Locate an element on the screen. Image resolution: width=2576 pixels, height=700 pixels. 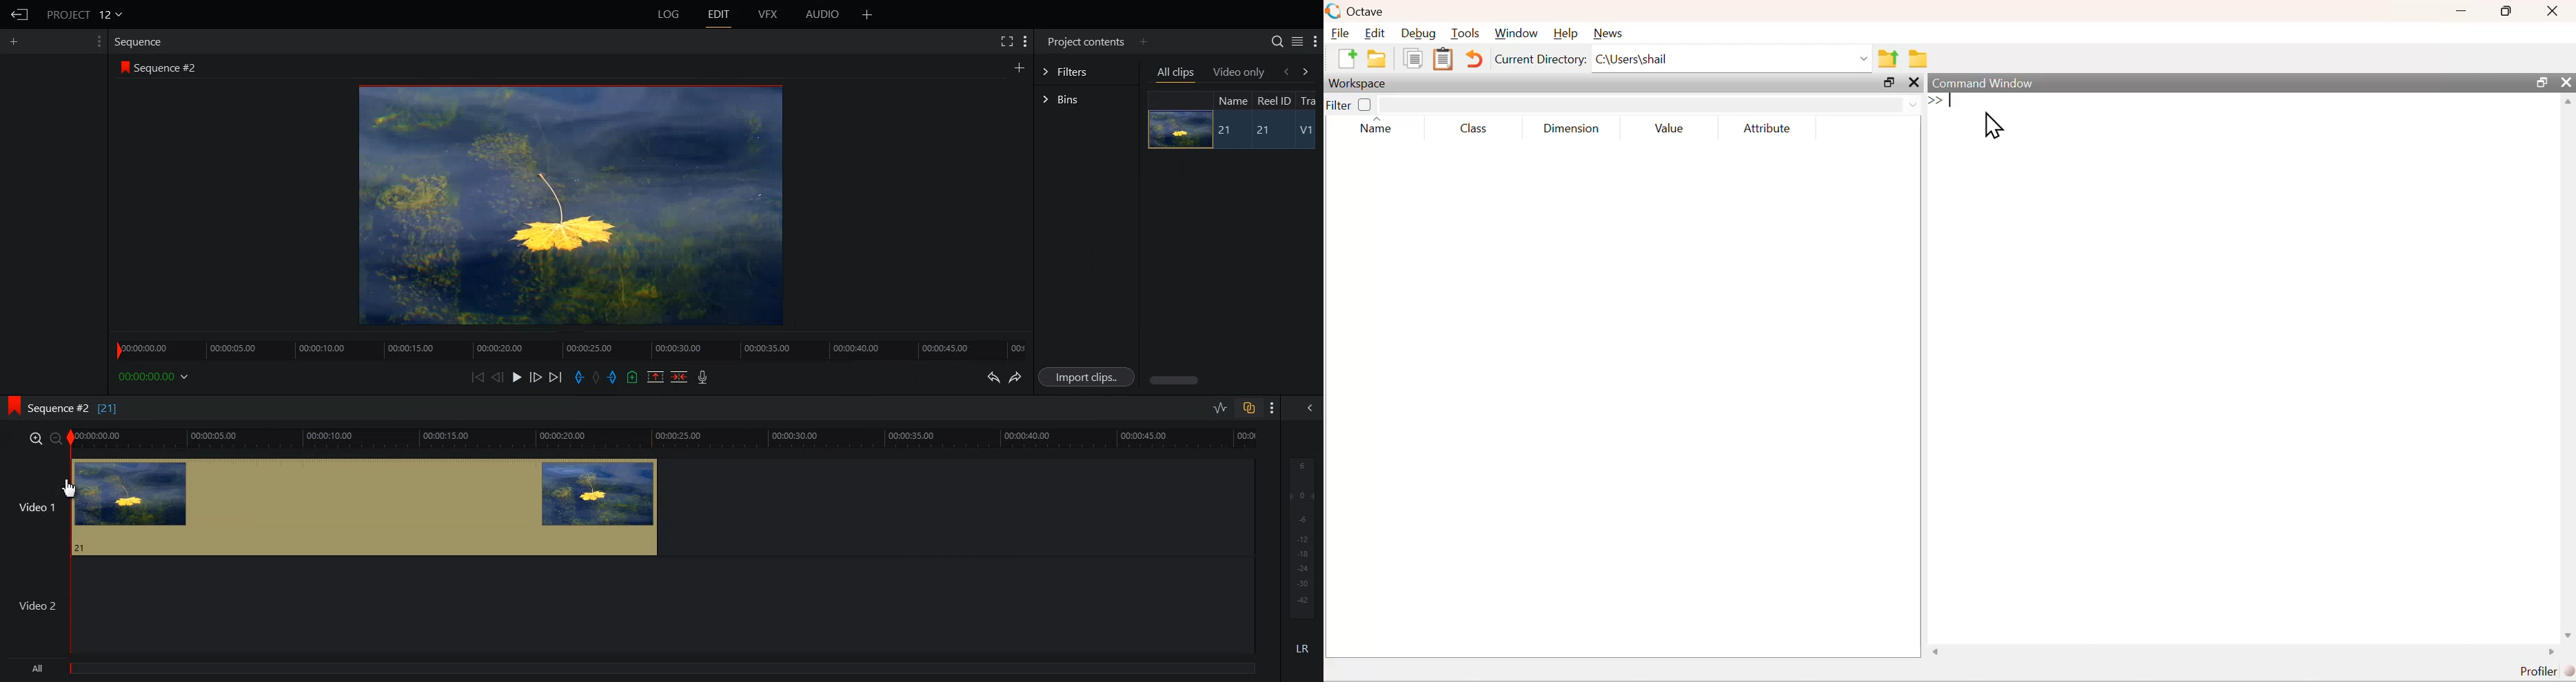
Sequence #2 [21] is located at coordinates (74, 409).